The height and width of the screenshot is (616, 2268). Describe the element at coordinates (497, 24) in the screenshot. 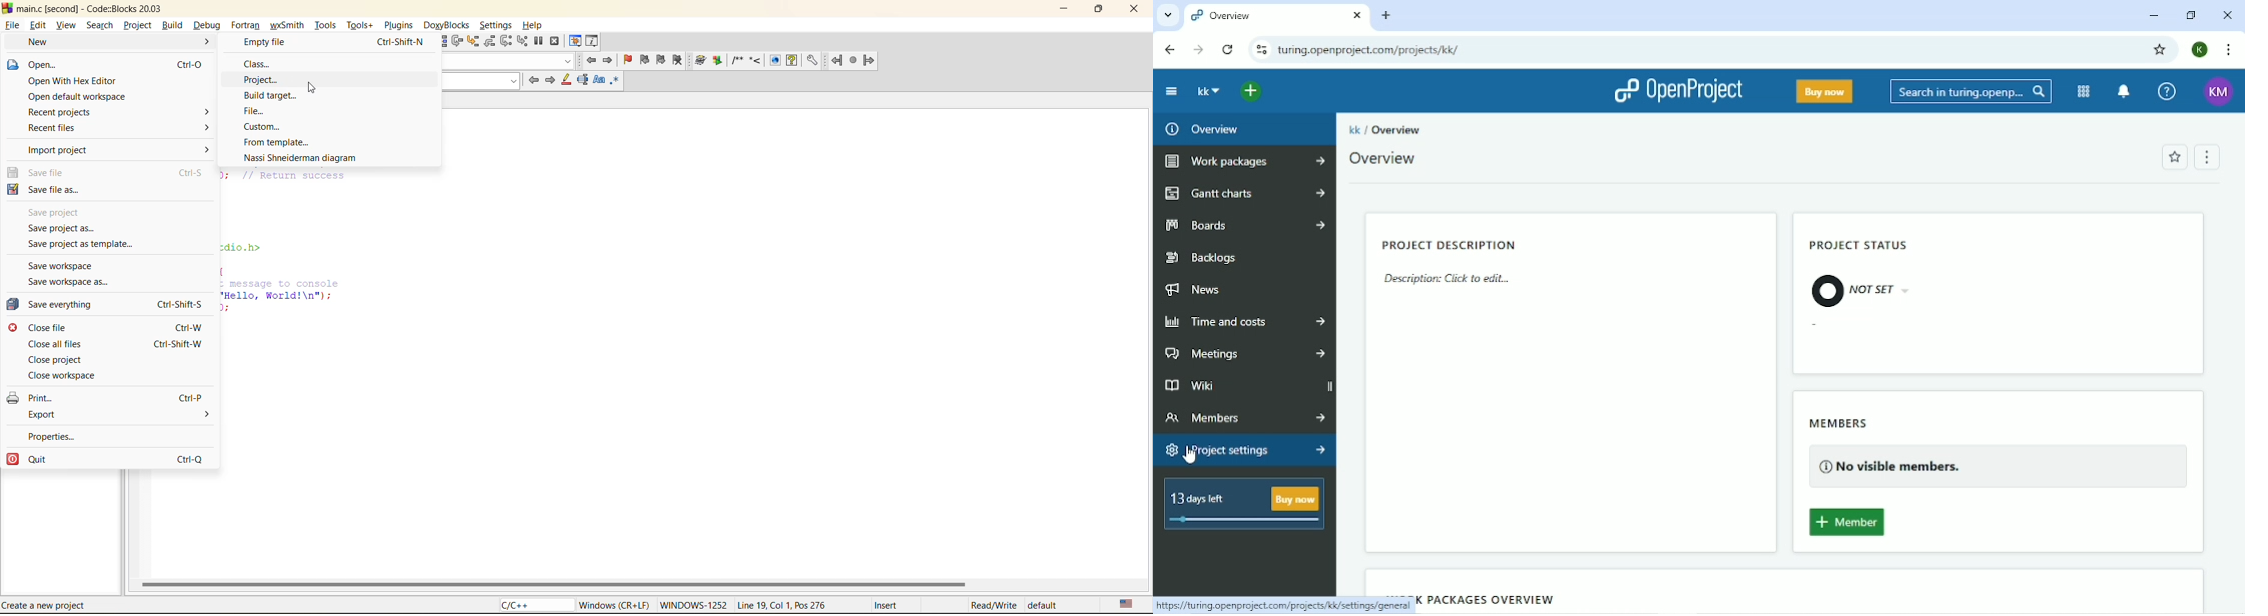

I see `settings` at that location.